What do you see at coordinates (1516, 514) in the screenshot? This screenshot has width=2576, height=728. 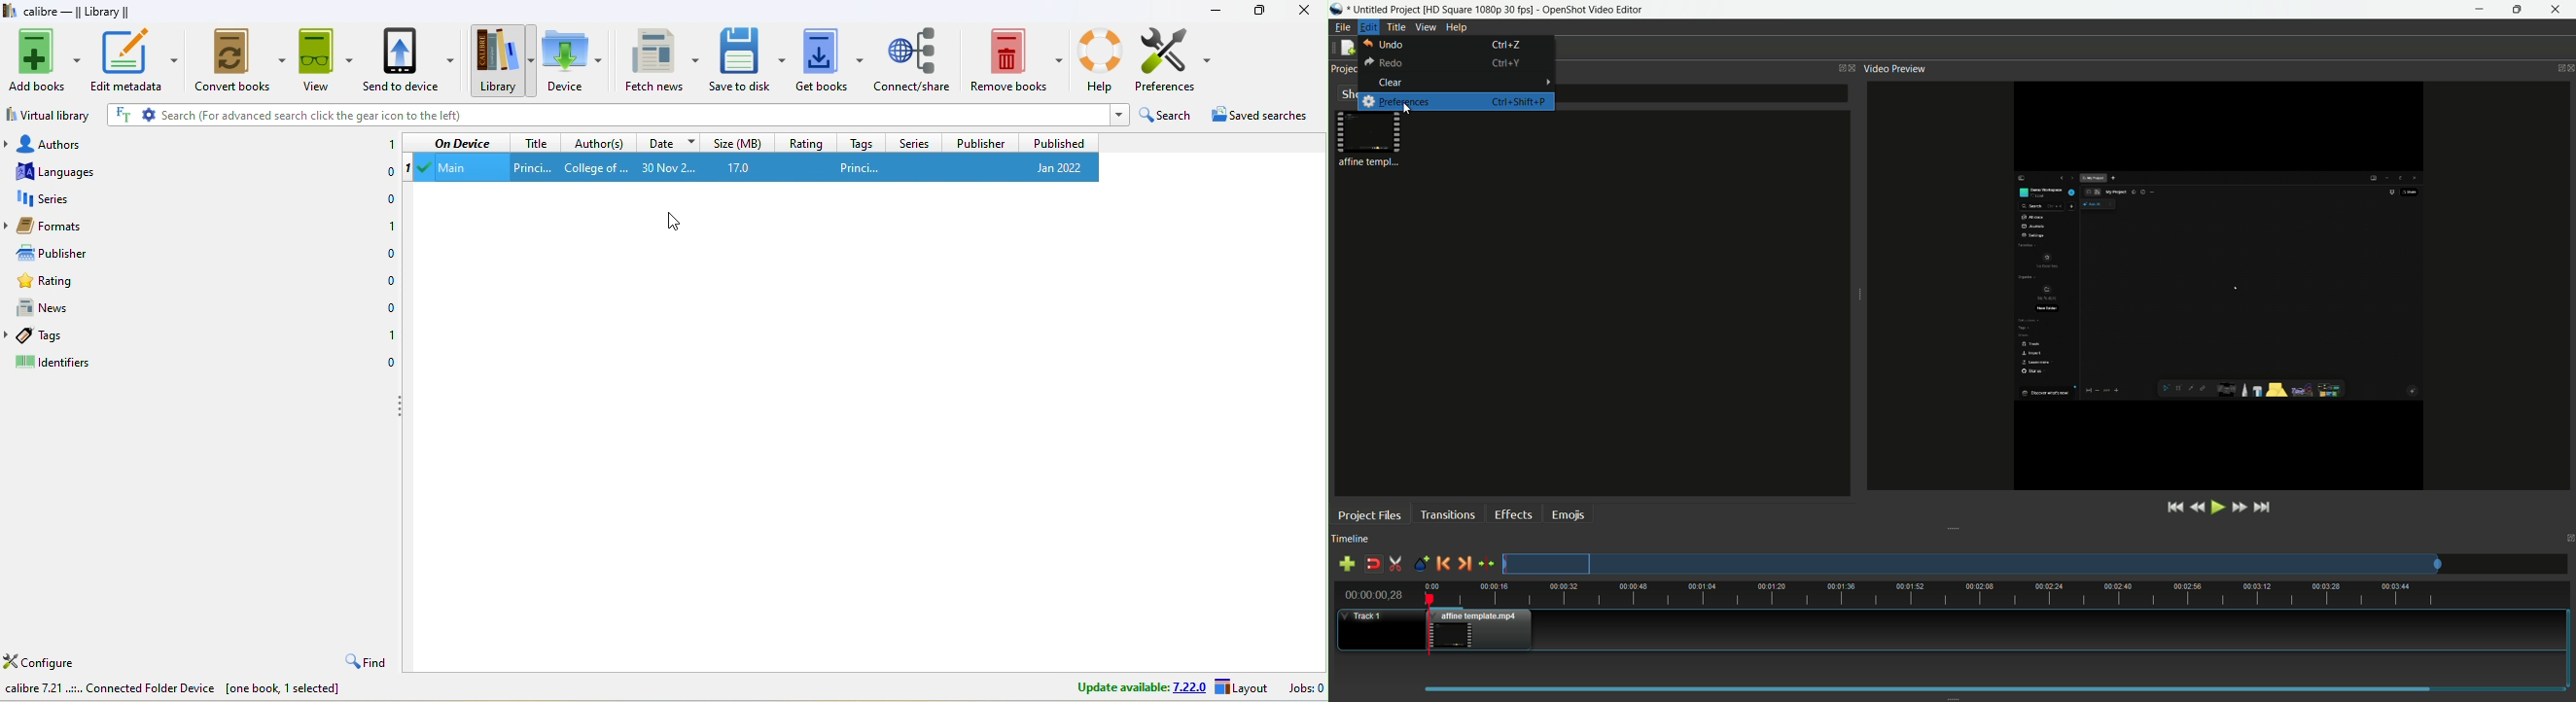 I see `effects` at bounding box center [1516, 514].